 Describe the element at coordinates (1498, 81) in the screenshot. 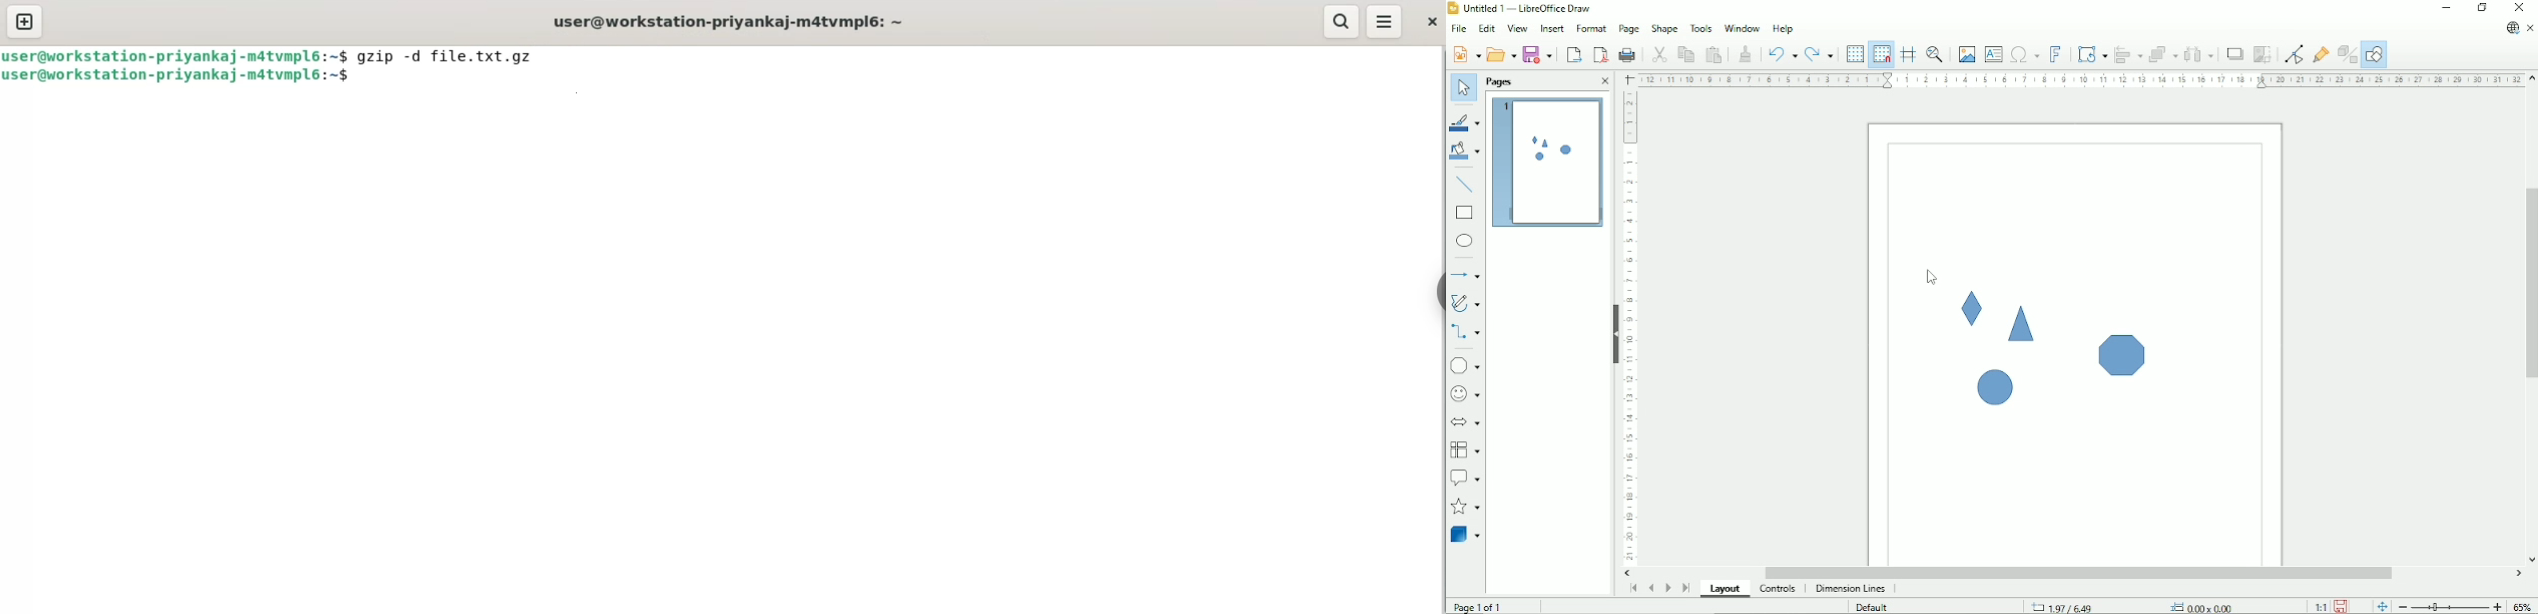

I see `Pages` at that location.